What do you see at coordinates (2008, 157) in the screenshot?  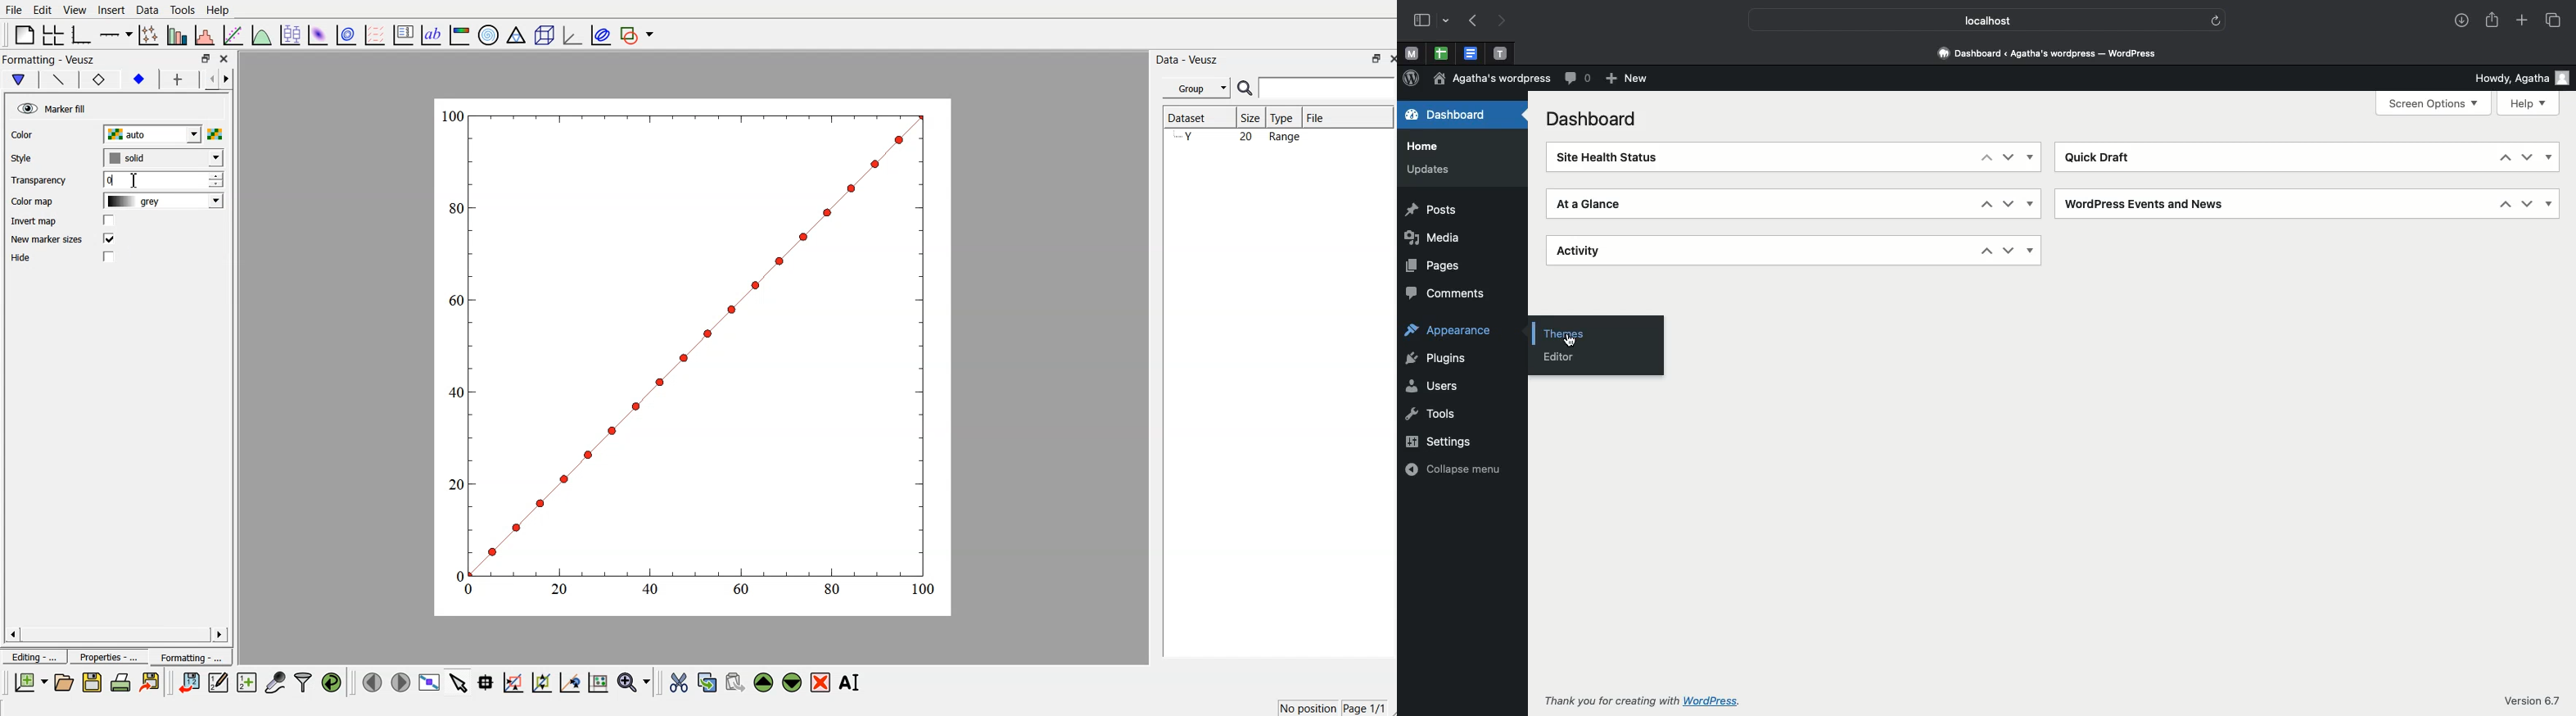 I see `Down` at bounding box center [2008, 157].